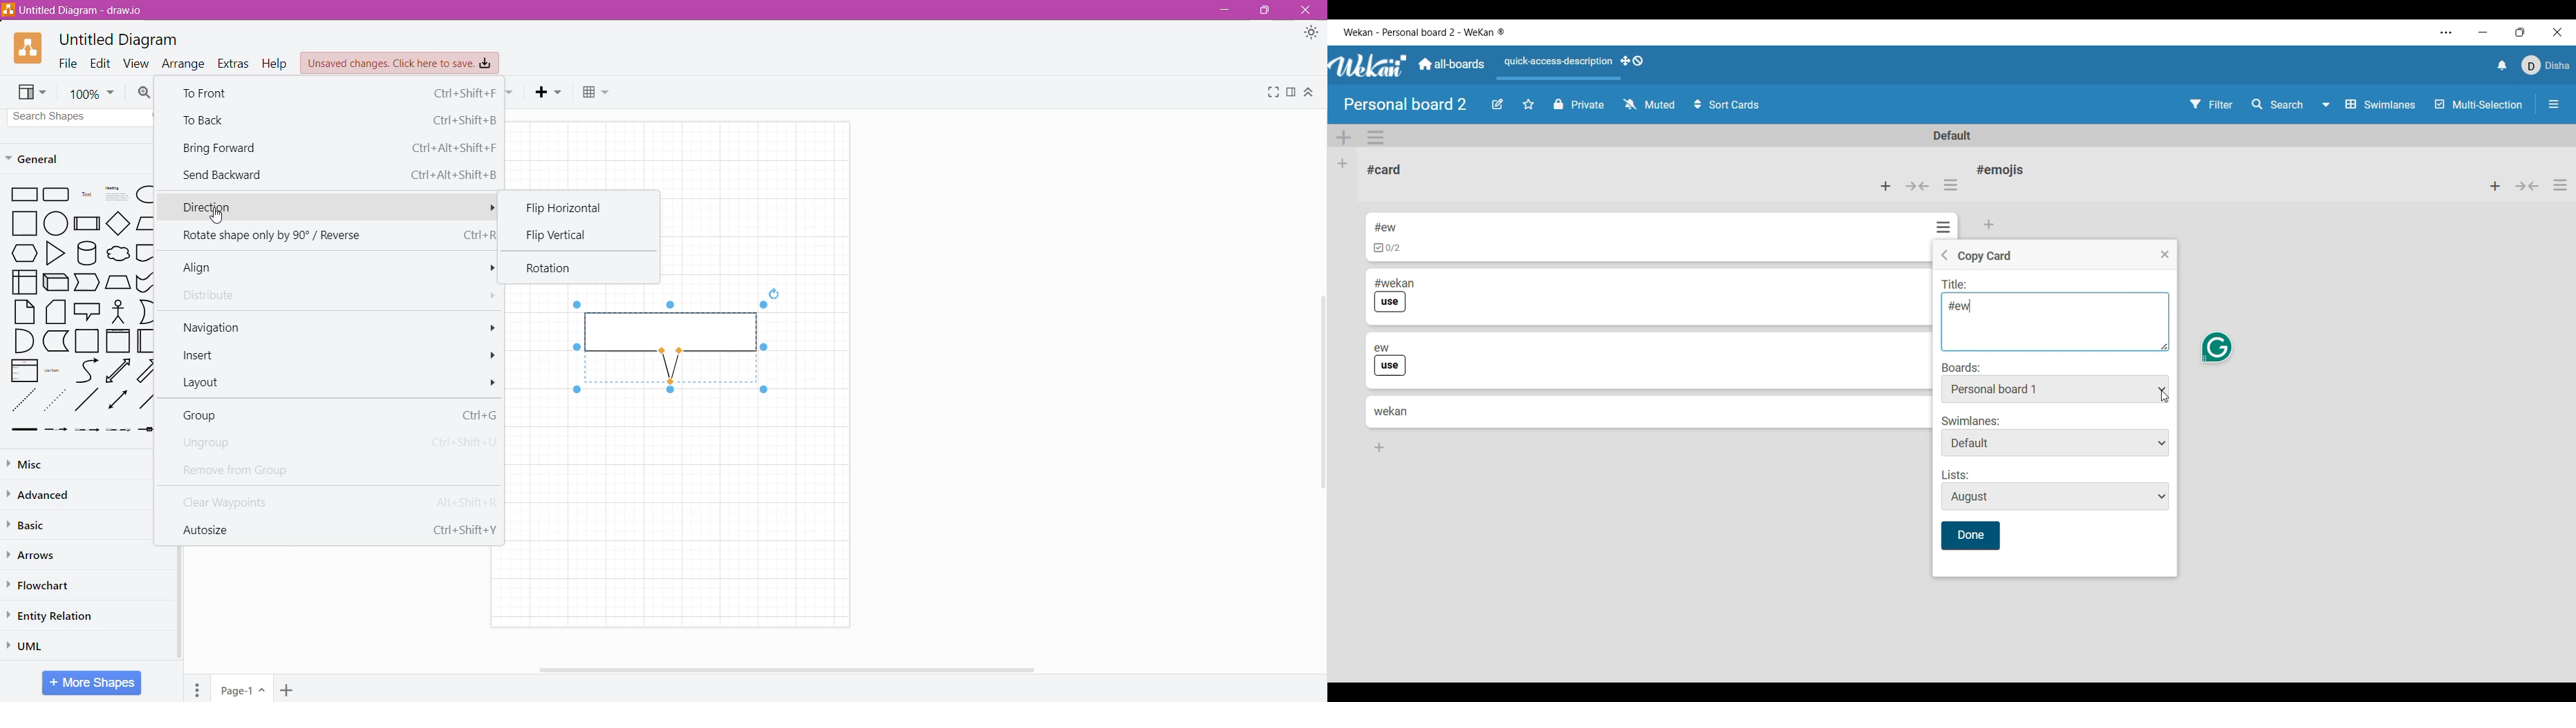 The width and height of the screenshot is (2576, 728). I want to click on Right Diagonal Arrow, so click(148, 370).